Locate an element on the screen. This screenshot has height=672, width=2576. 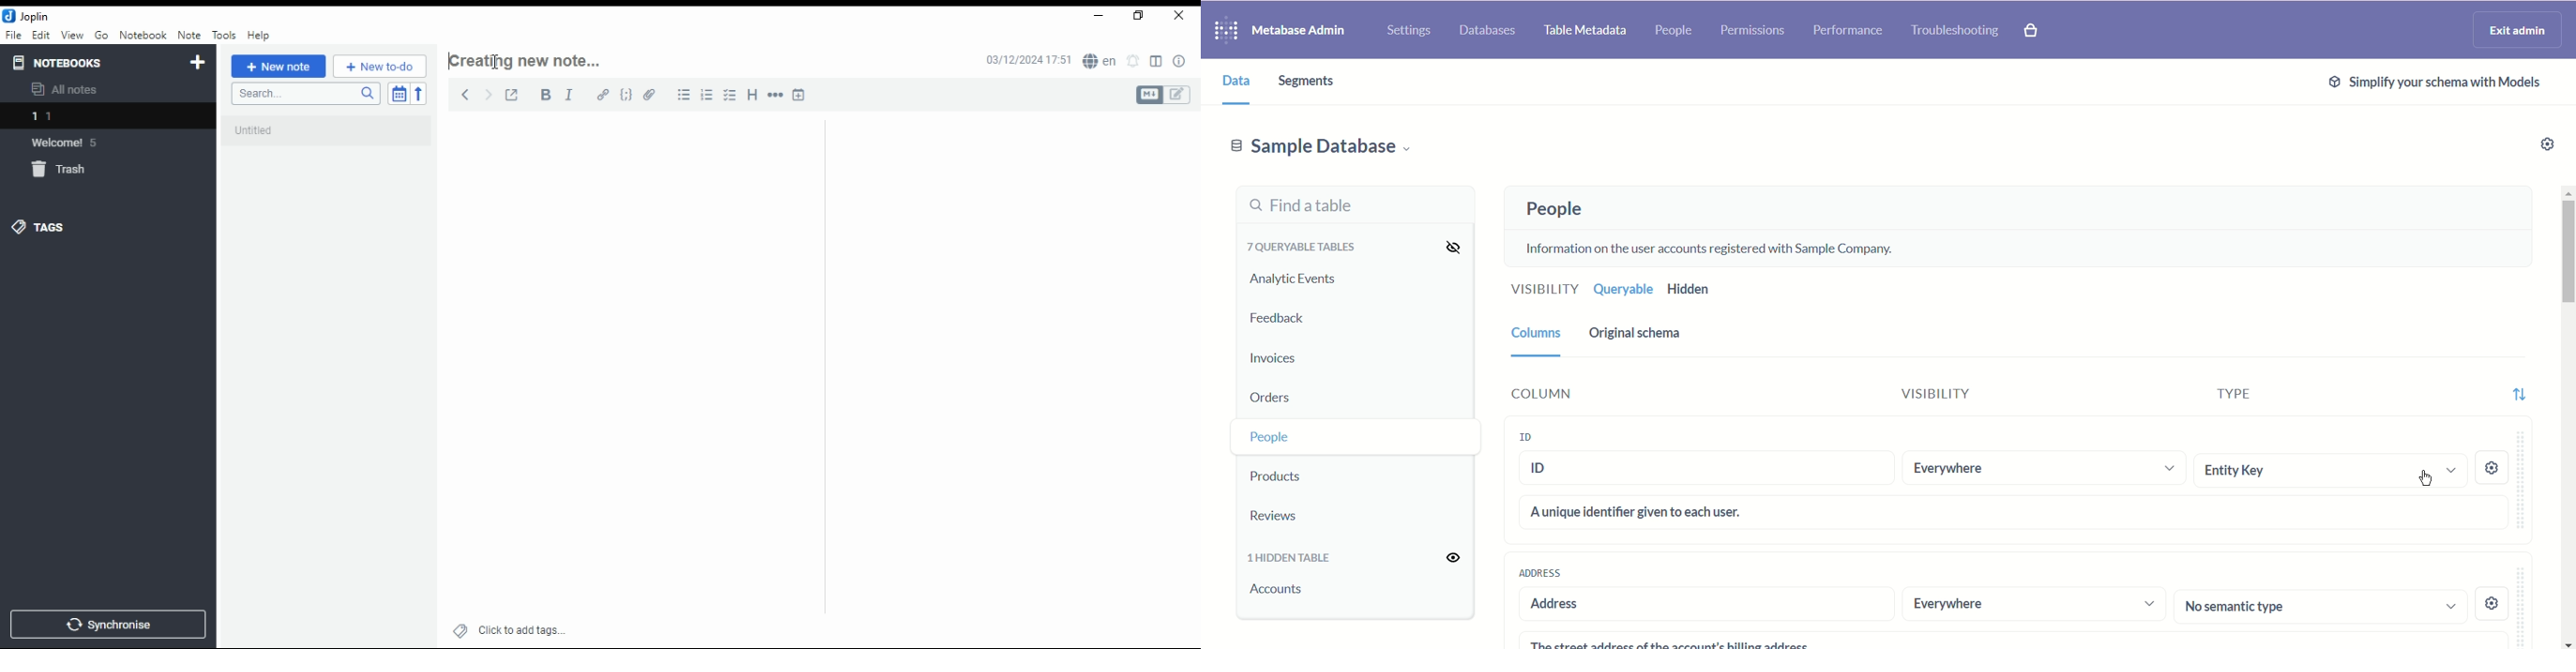
new to-do list is located at coordinates (380, 67).